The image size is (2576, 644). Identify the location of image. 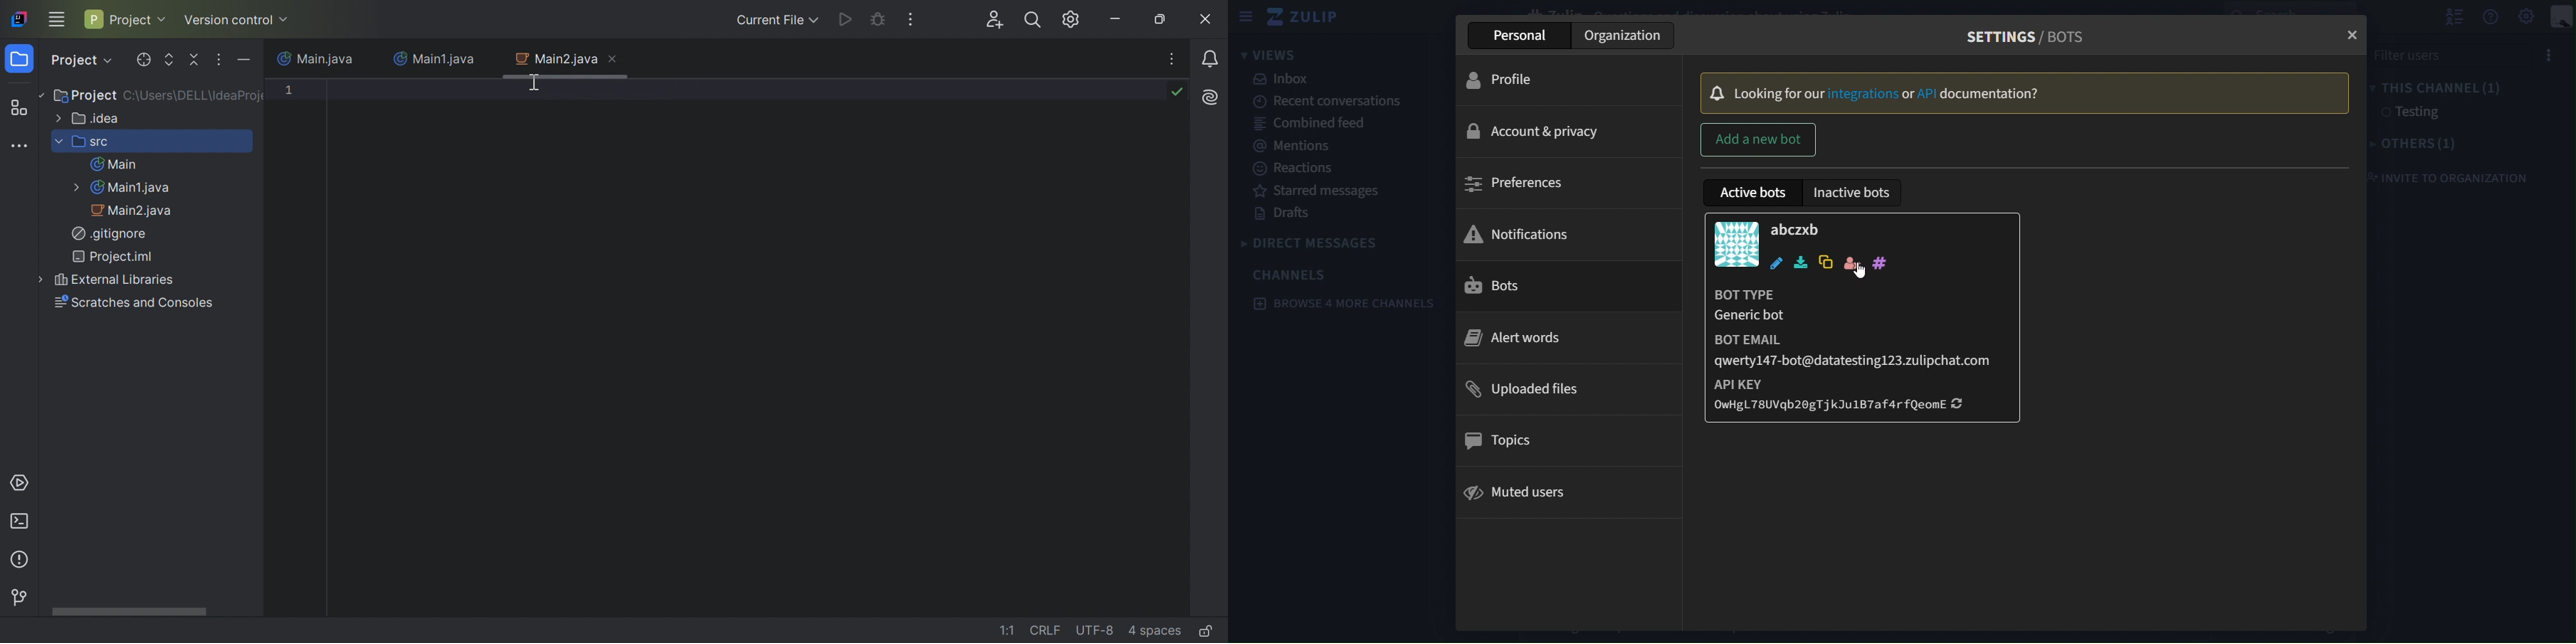
(1737, 243).